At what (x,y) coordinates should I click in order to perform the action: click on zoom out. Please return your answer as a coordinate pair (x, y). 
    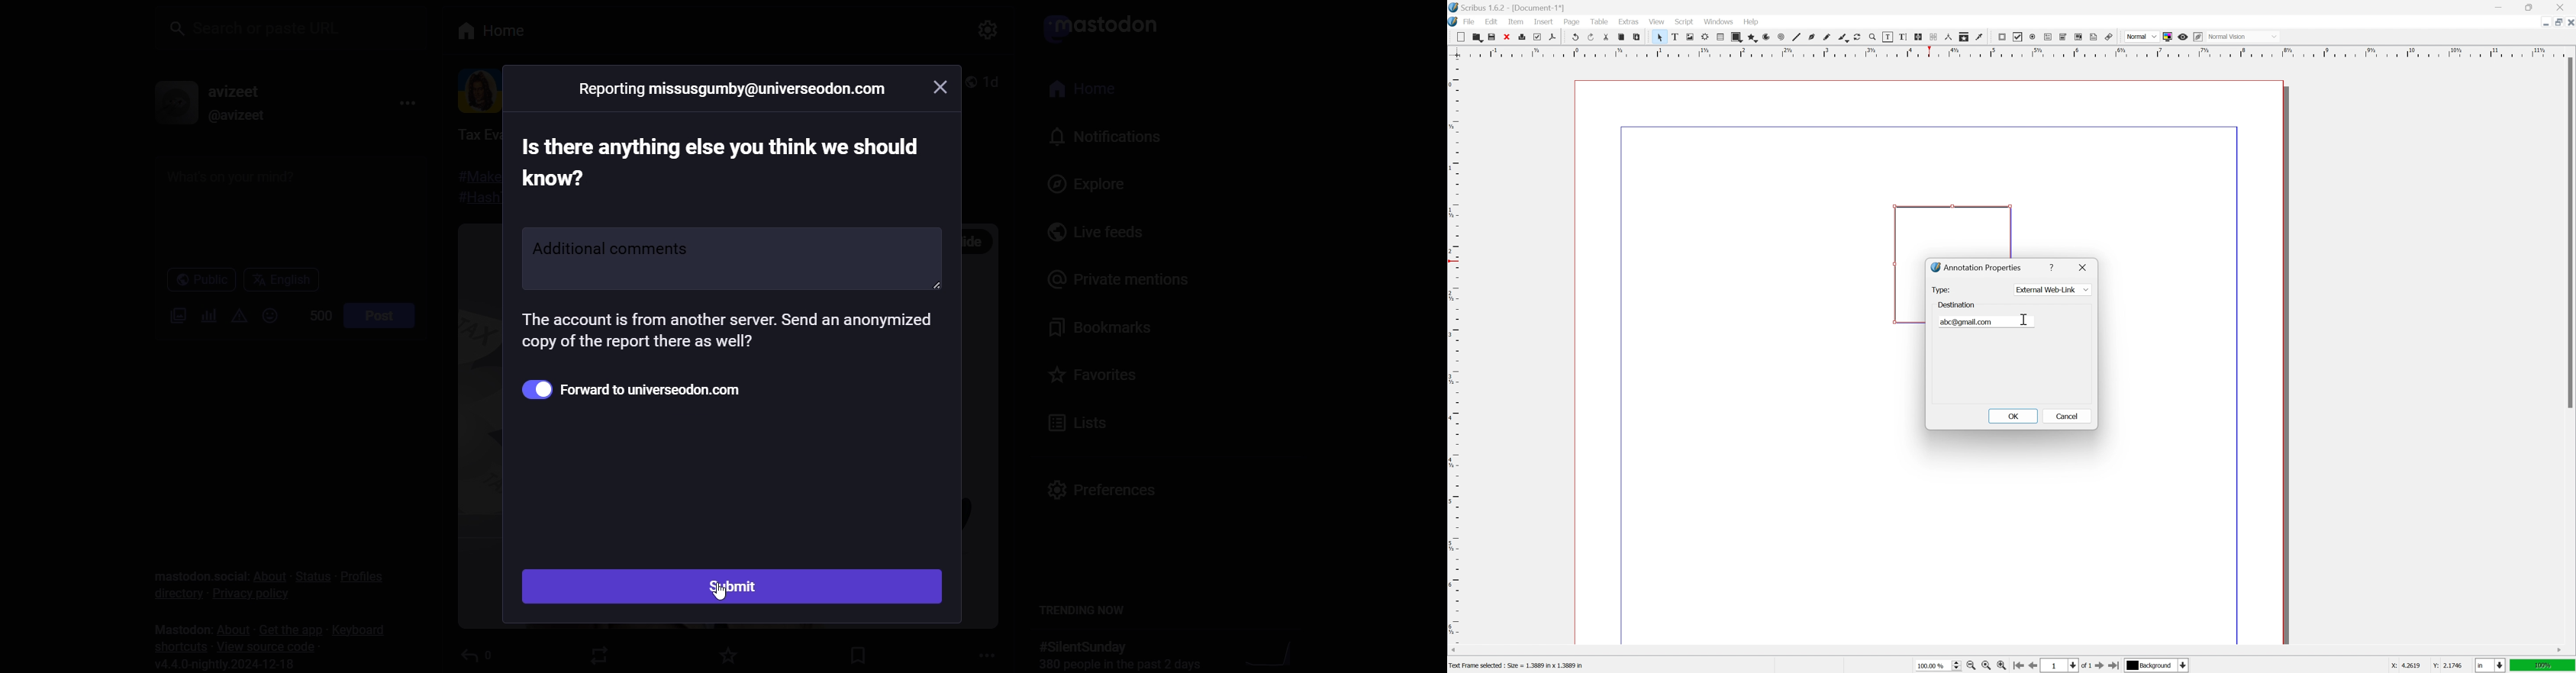
    Looking at the image, I should click on (1970, 666).